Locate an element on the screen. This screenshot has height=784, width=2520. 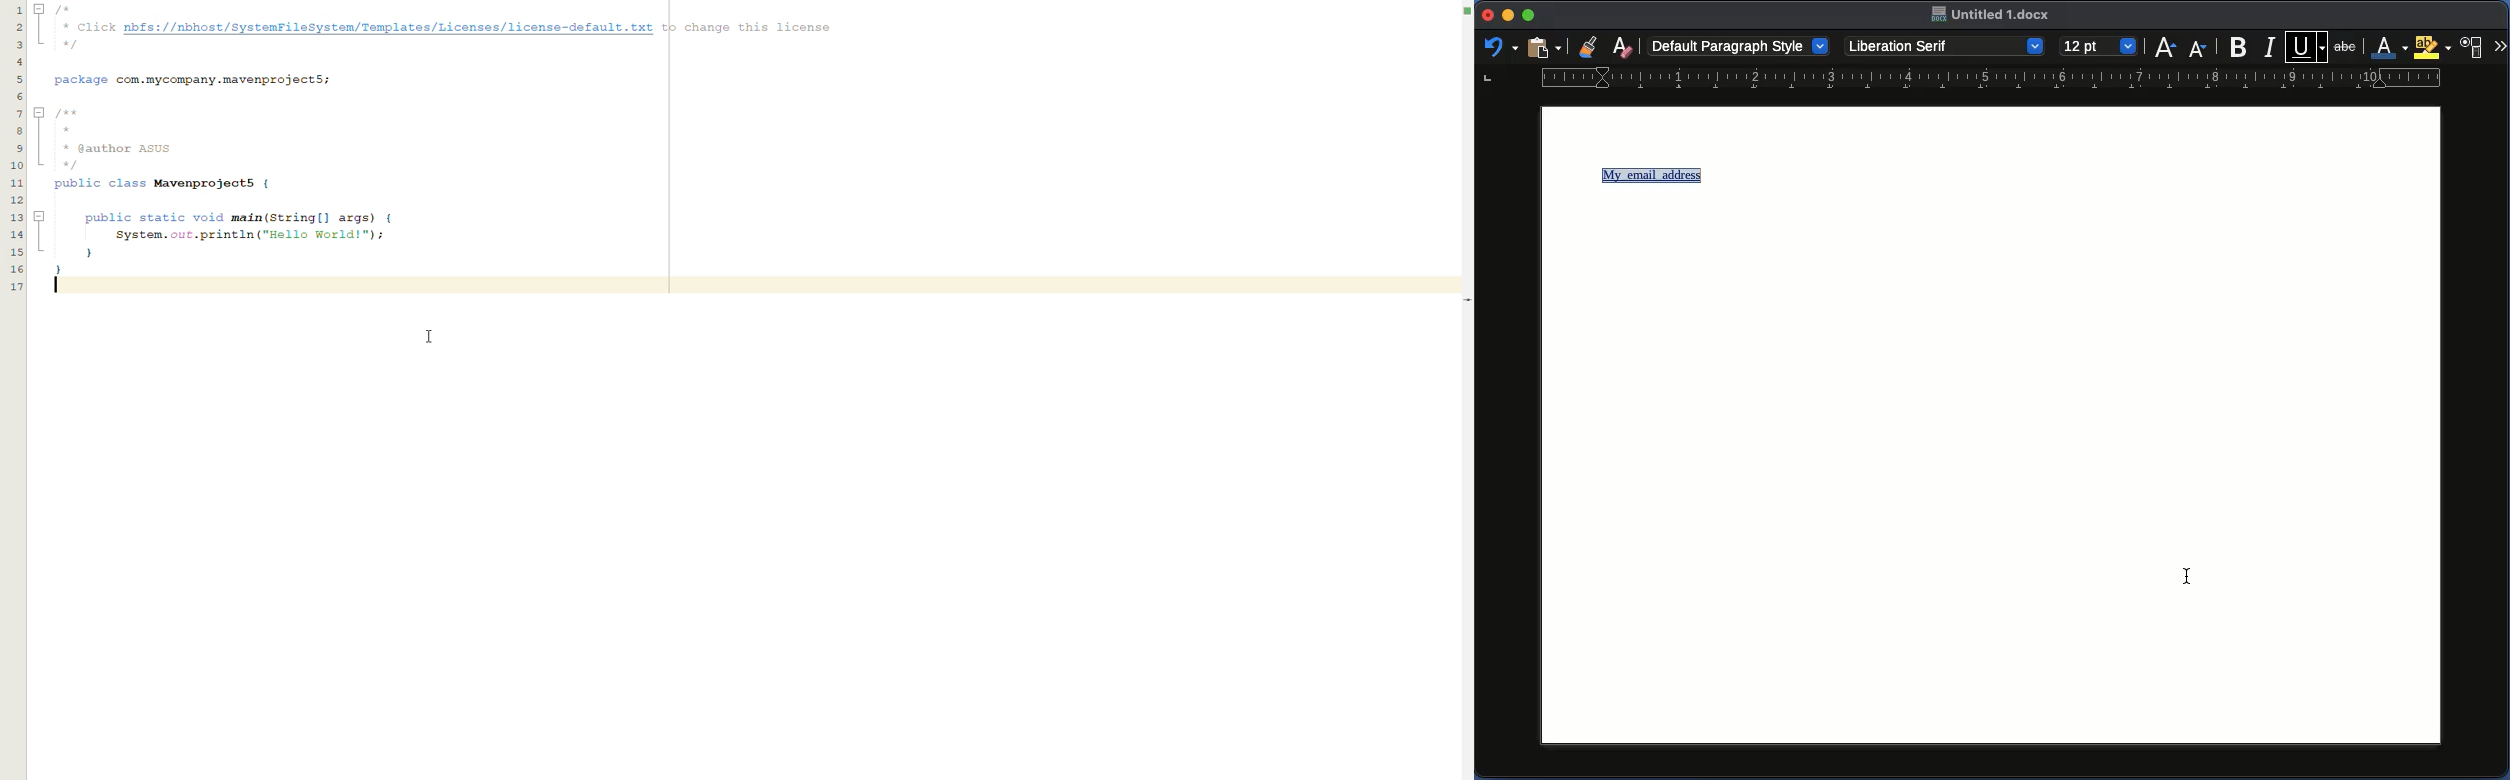
More is located at coordinates (2500, 44).